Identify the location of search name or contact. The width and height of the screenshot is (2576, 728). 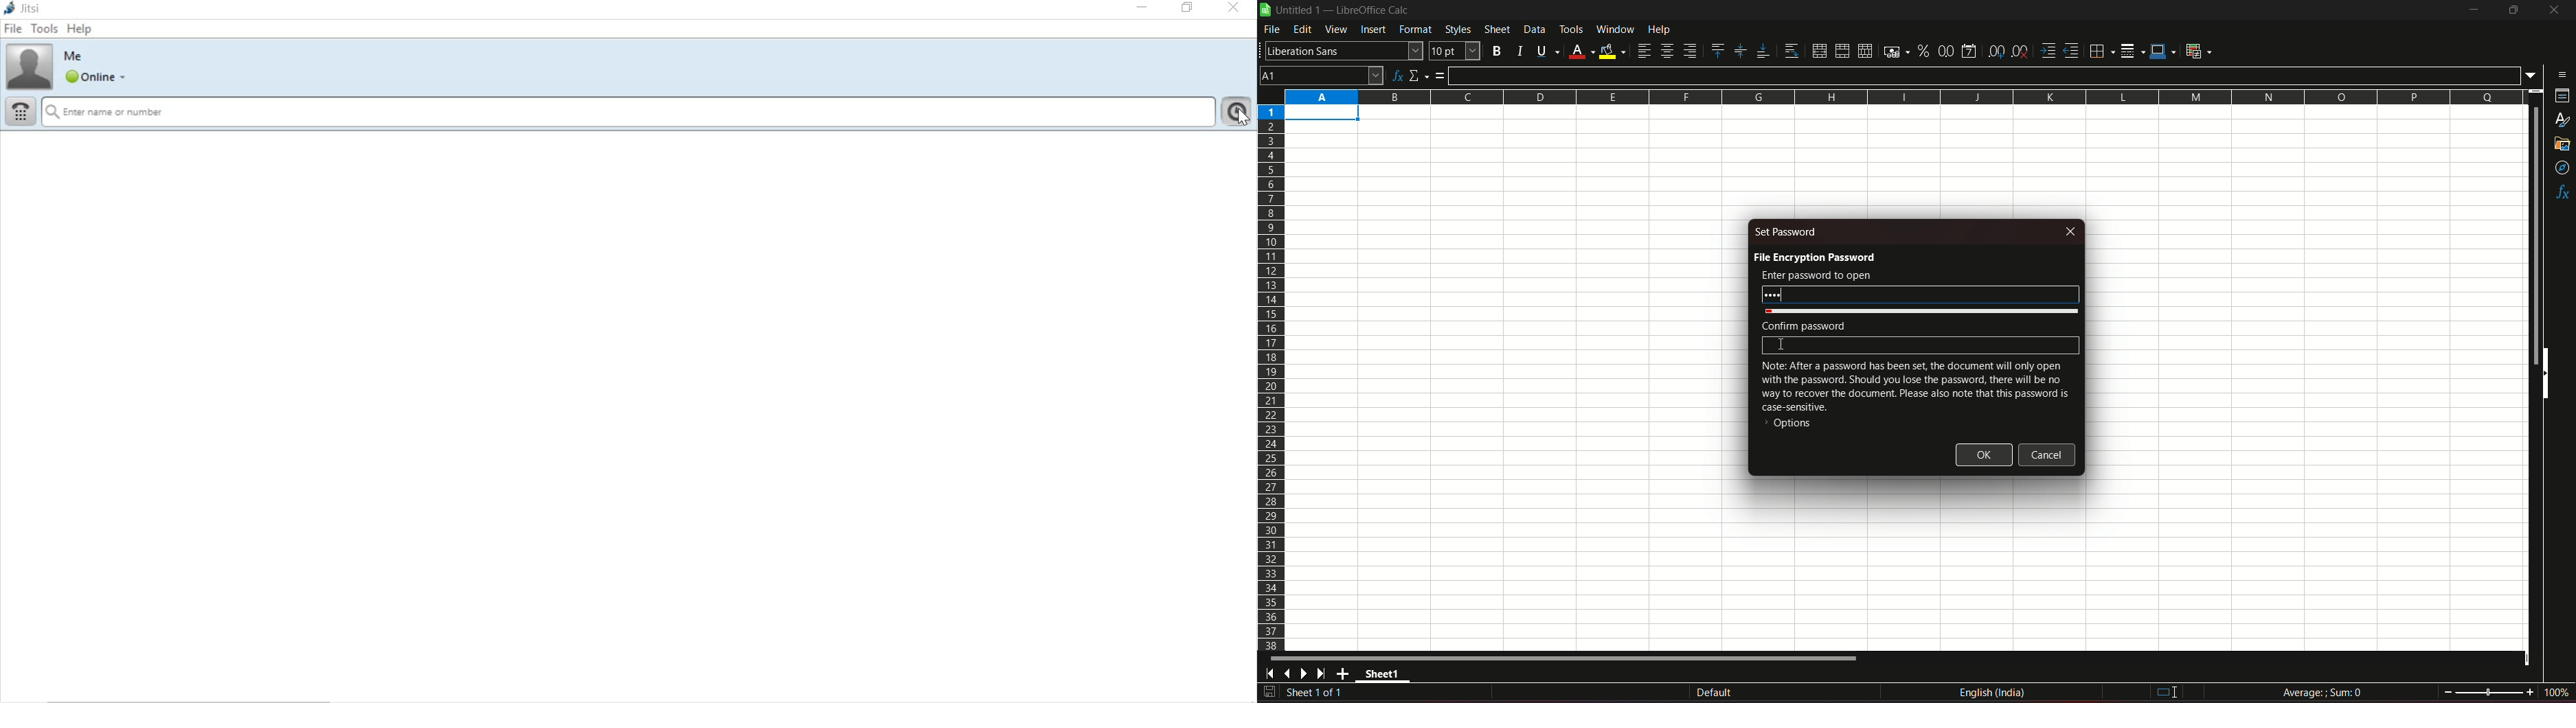
(629, 115).